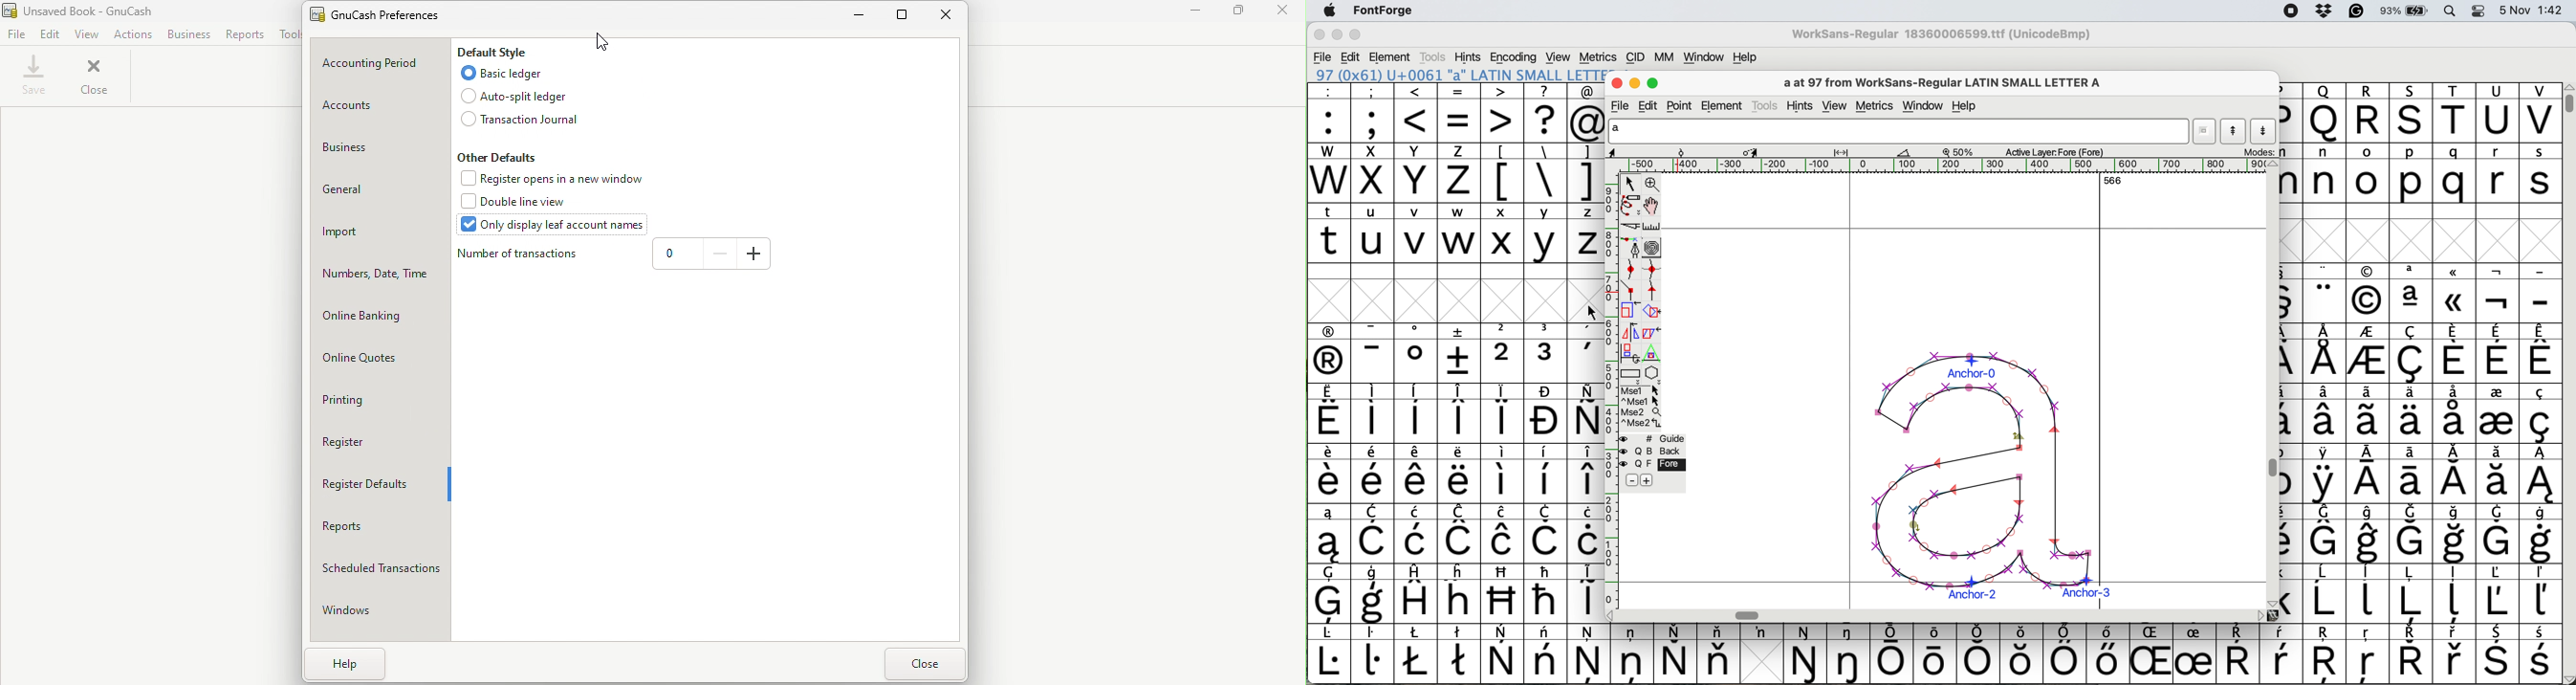  I want to click on Number of transations, so click(519, 255).